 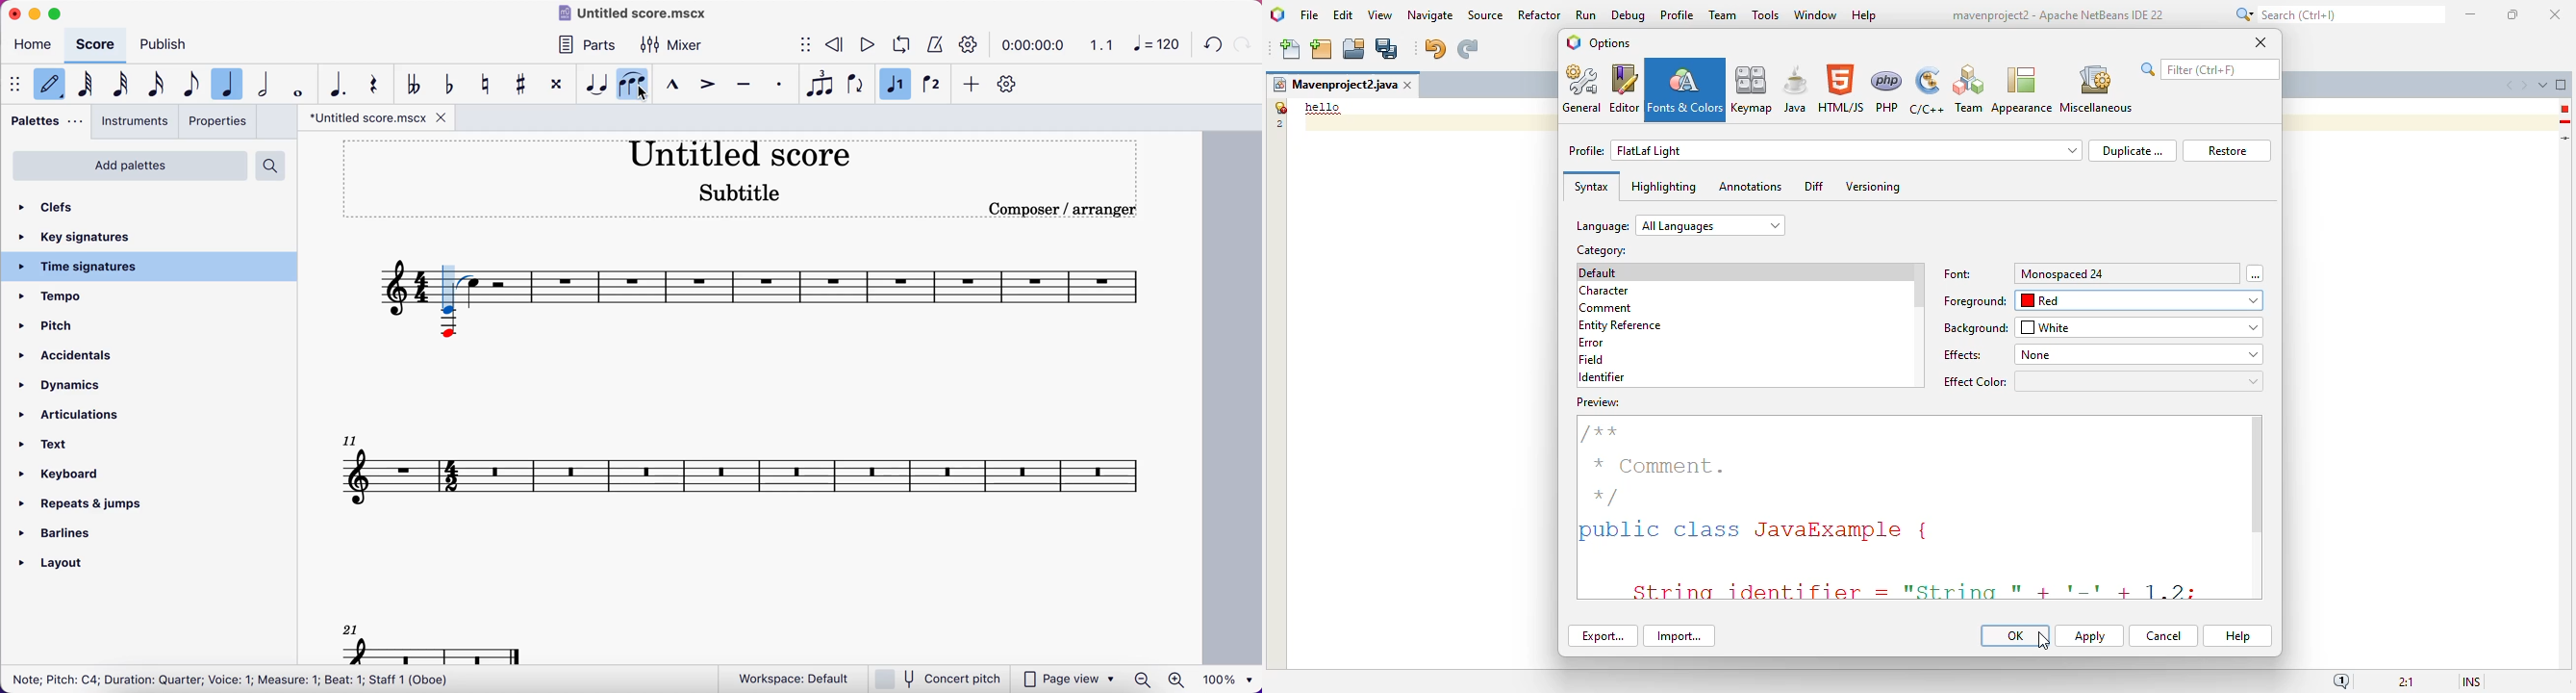 What do you see at coordinates (780, 84) in the screenshot?
I see `stacatto` at bounding box center [780, 84].